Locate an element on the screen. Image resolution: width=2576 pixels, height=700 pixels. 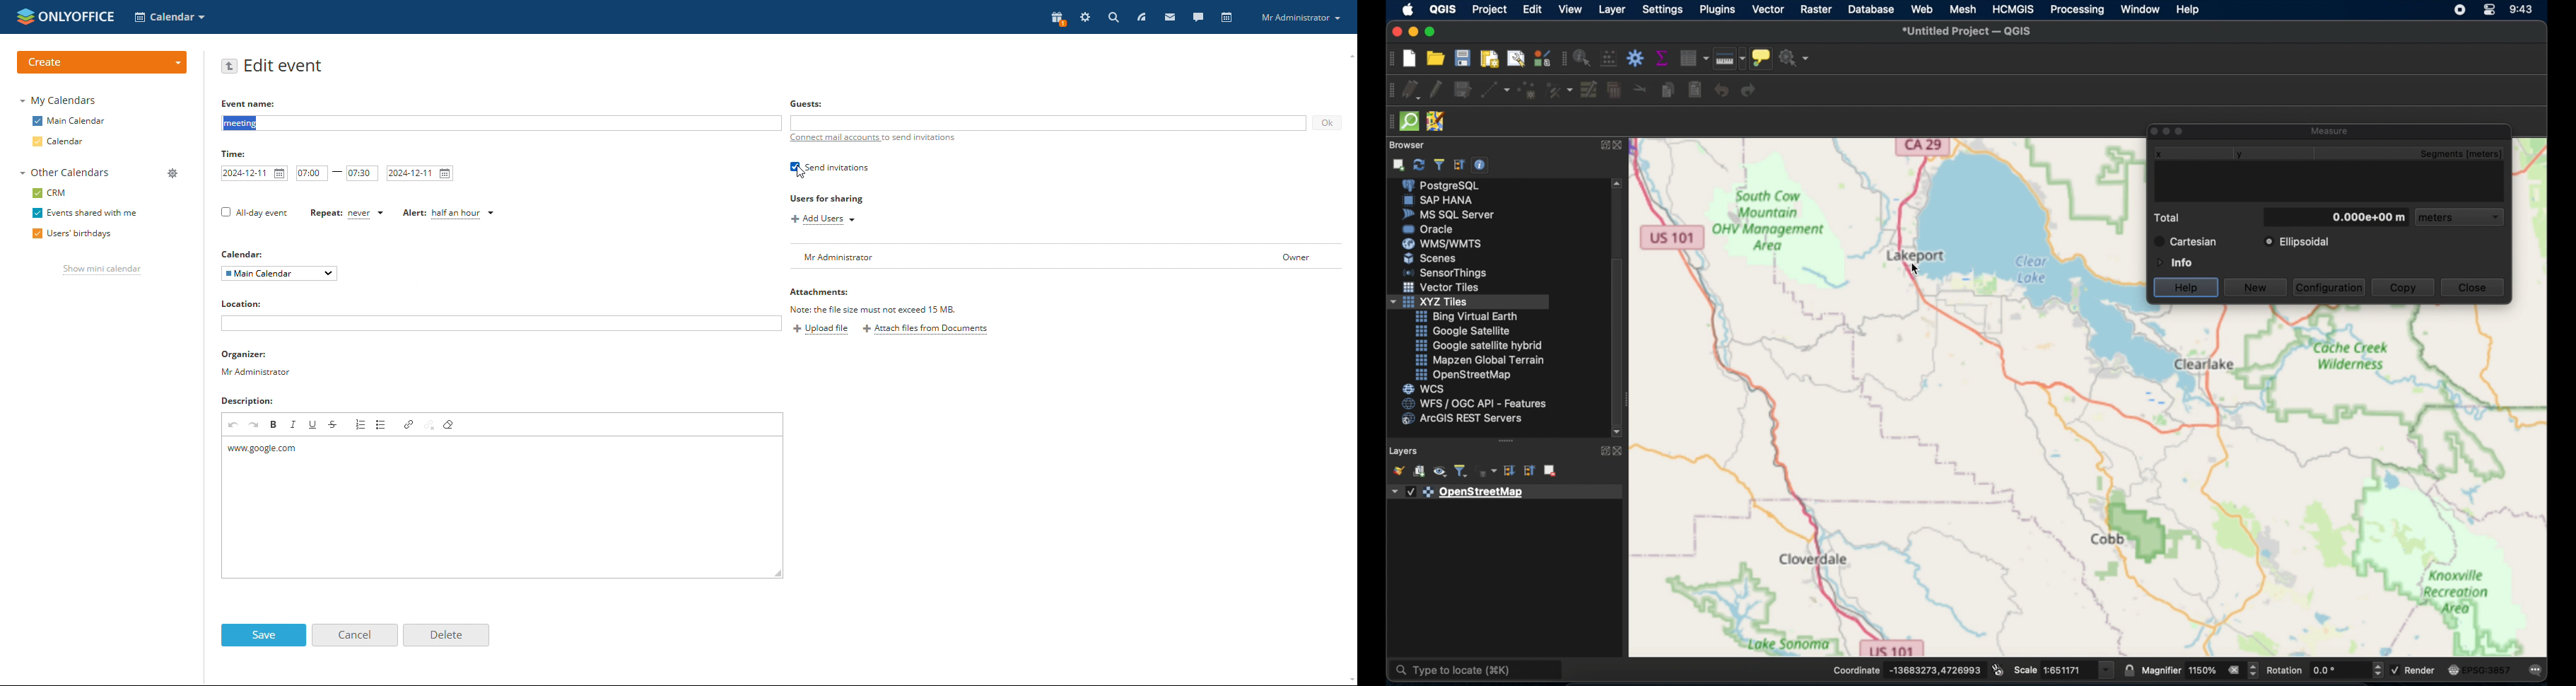
meters drop down is located at coordinates (2461, 219).